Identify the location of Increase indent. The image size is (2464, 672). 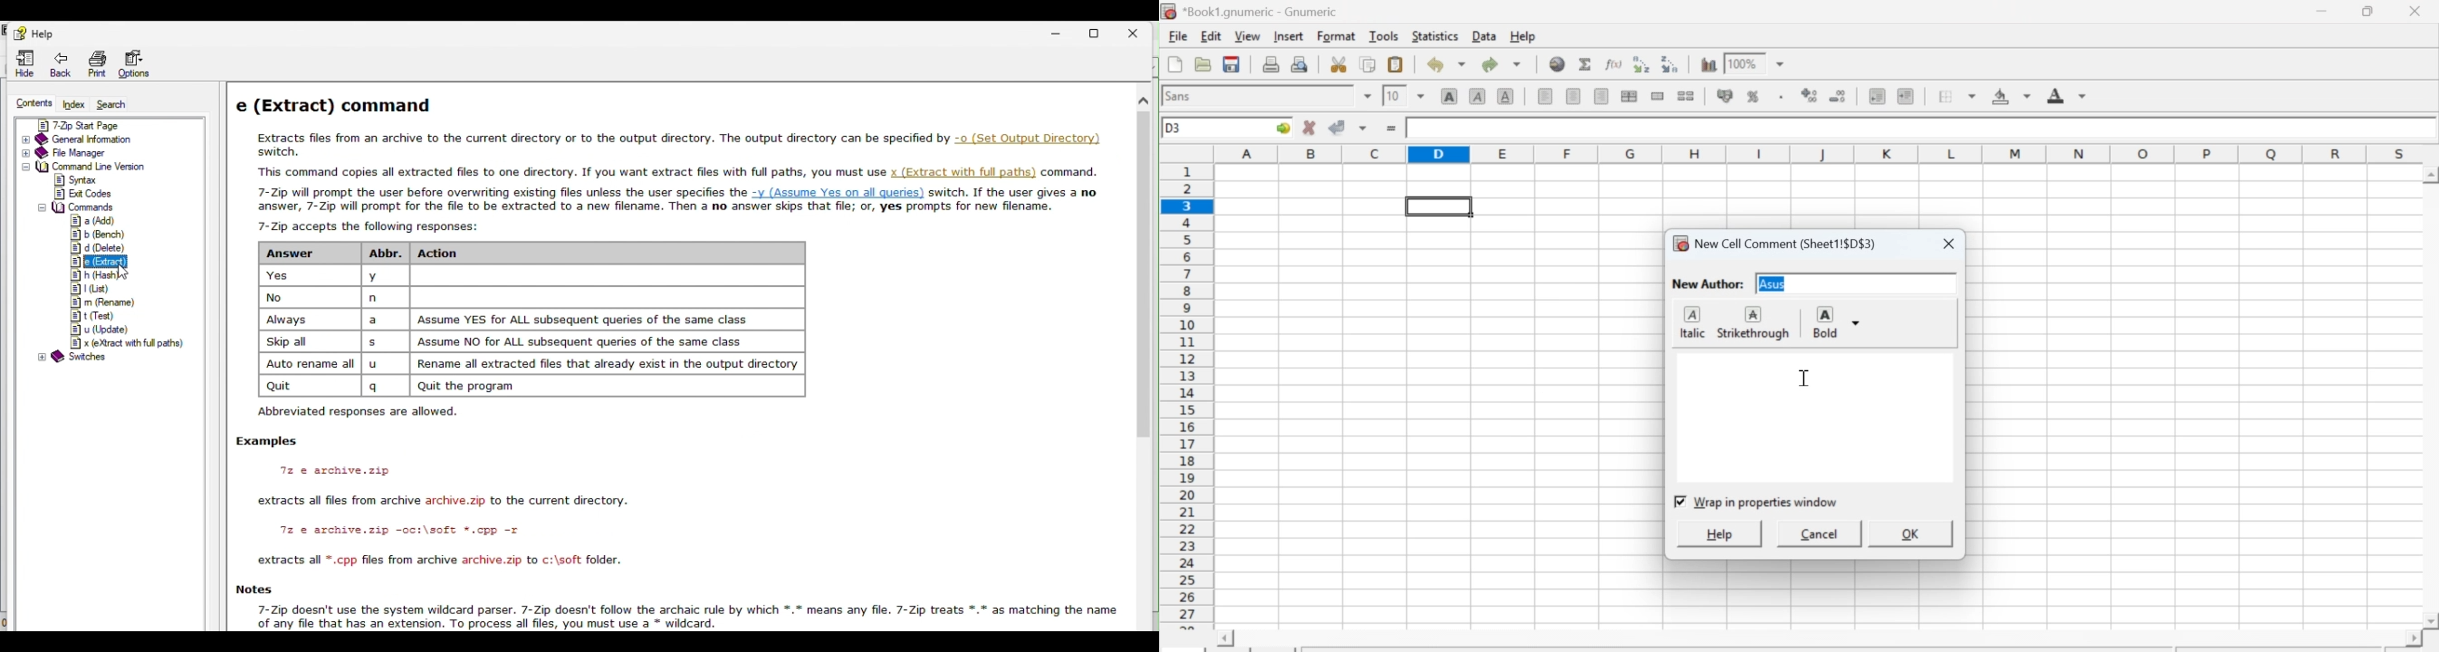
(1910, 96).